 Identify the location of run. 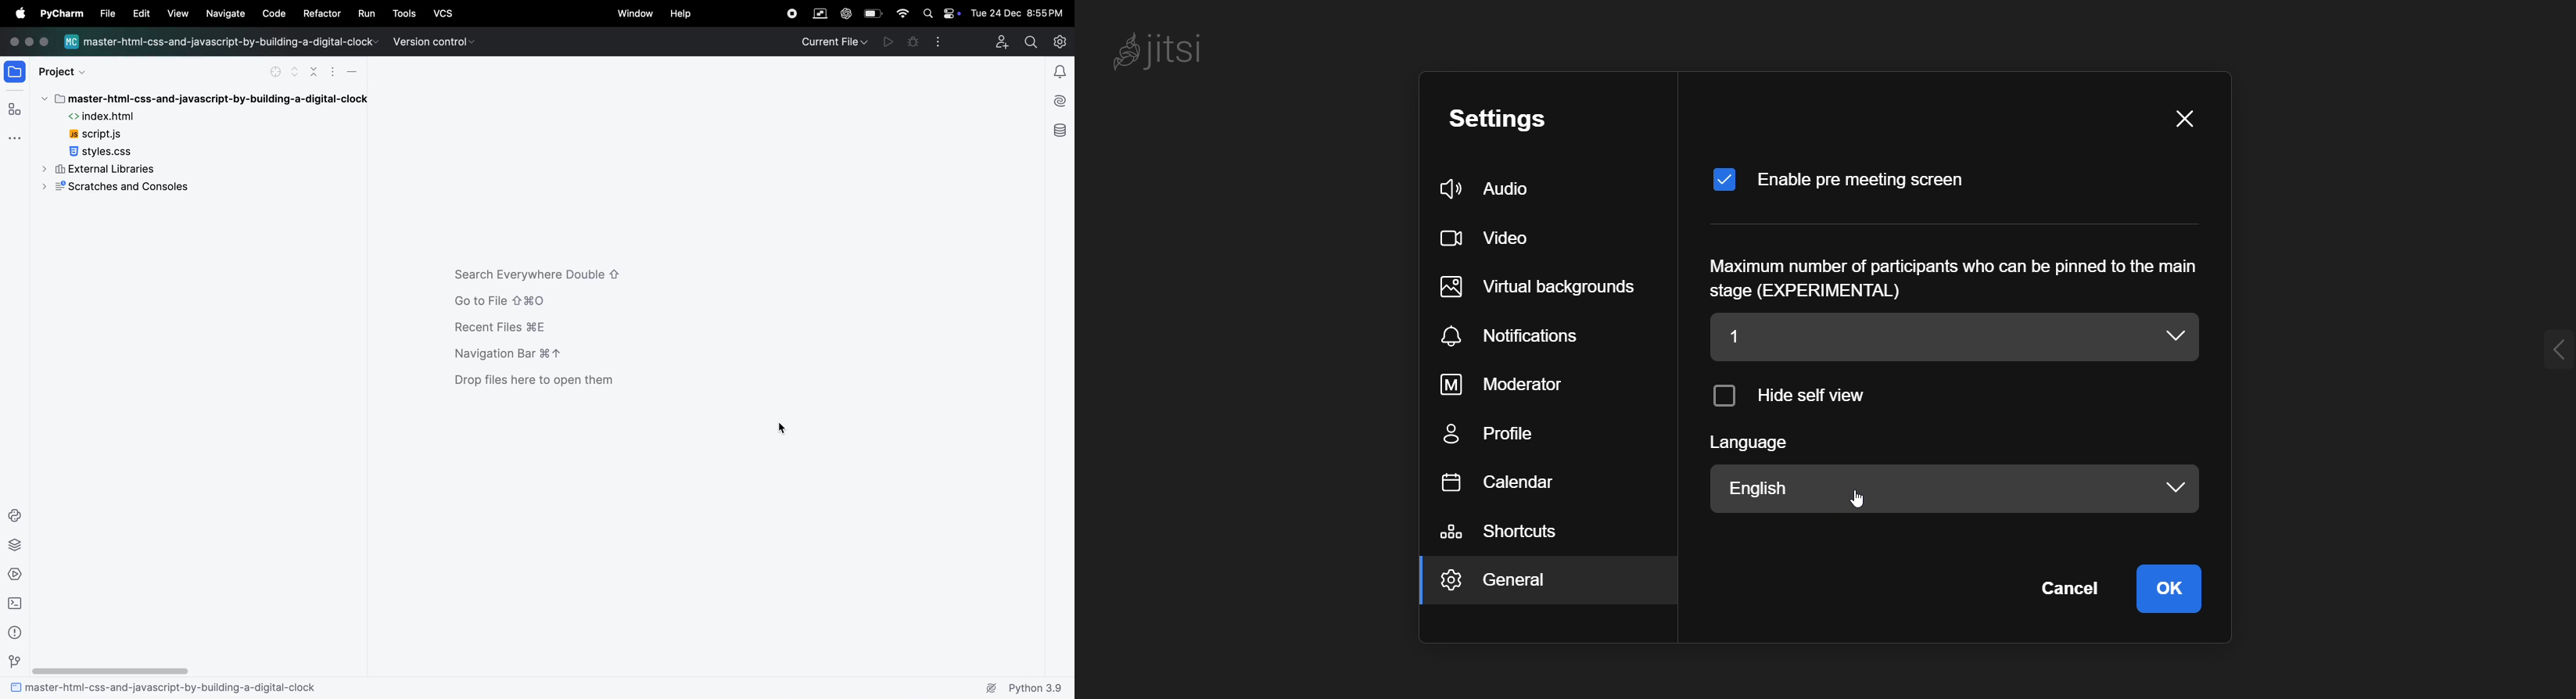
(366, 15).